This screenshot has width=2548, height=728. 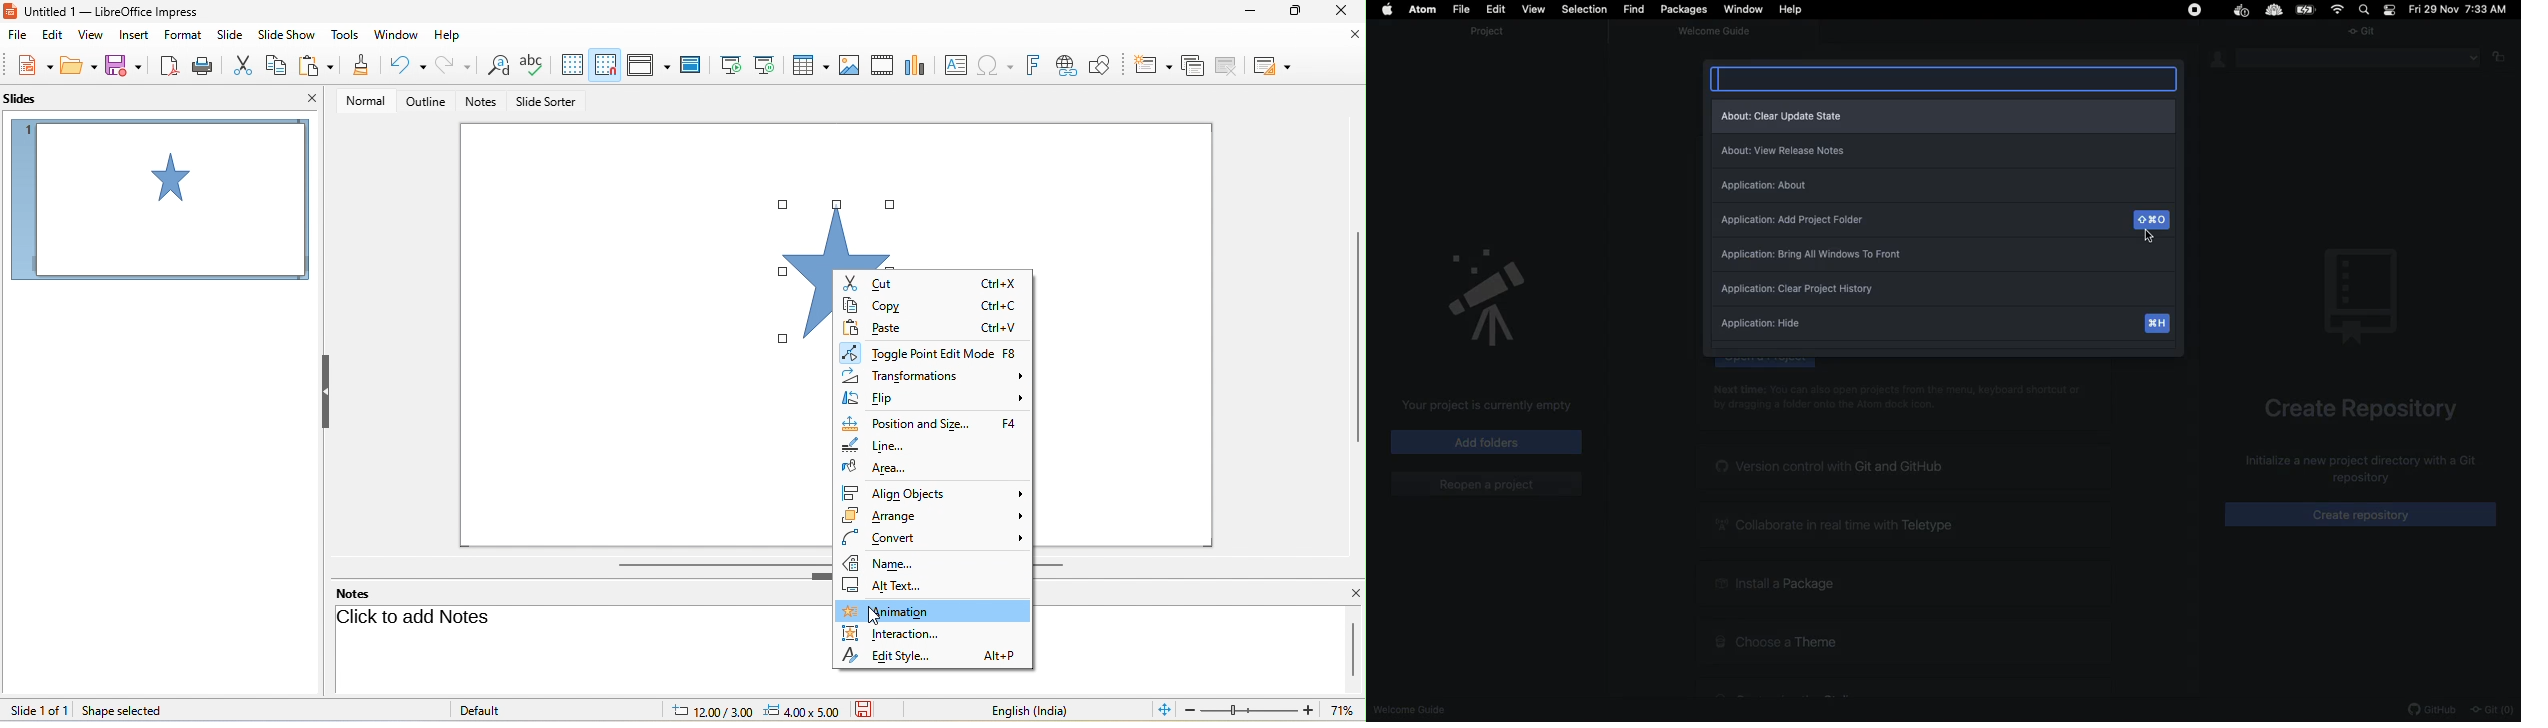 I want to click on export directly as pdf, so click(x=166, y=67).